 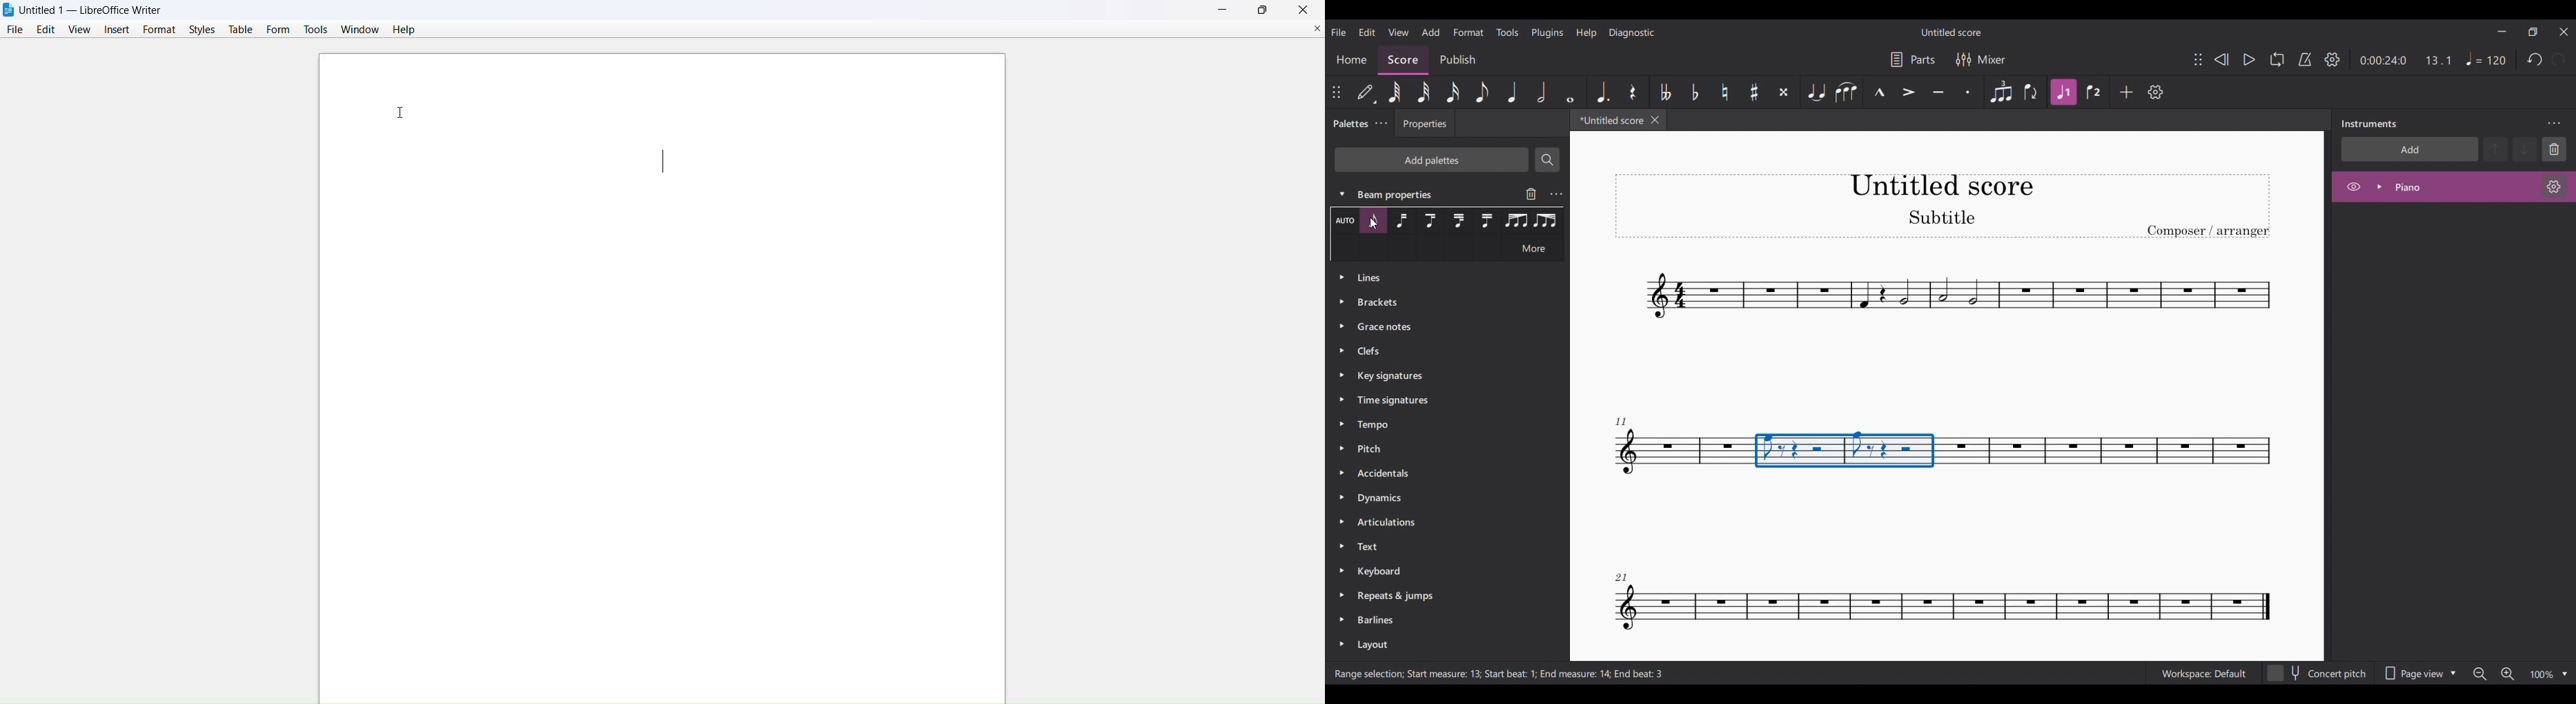 I want to click on Half note, so click(x=1541, y=92).